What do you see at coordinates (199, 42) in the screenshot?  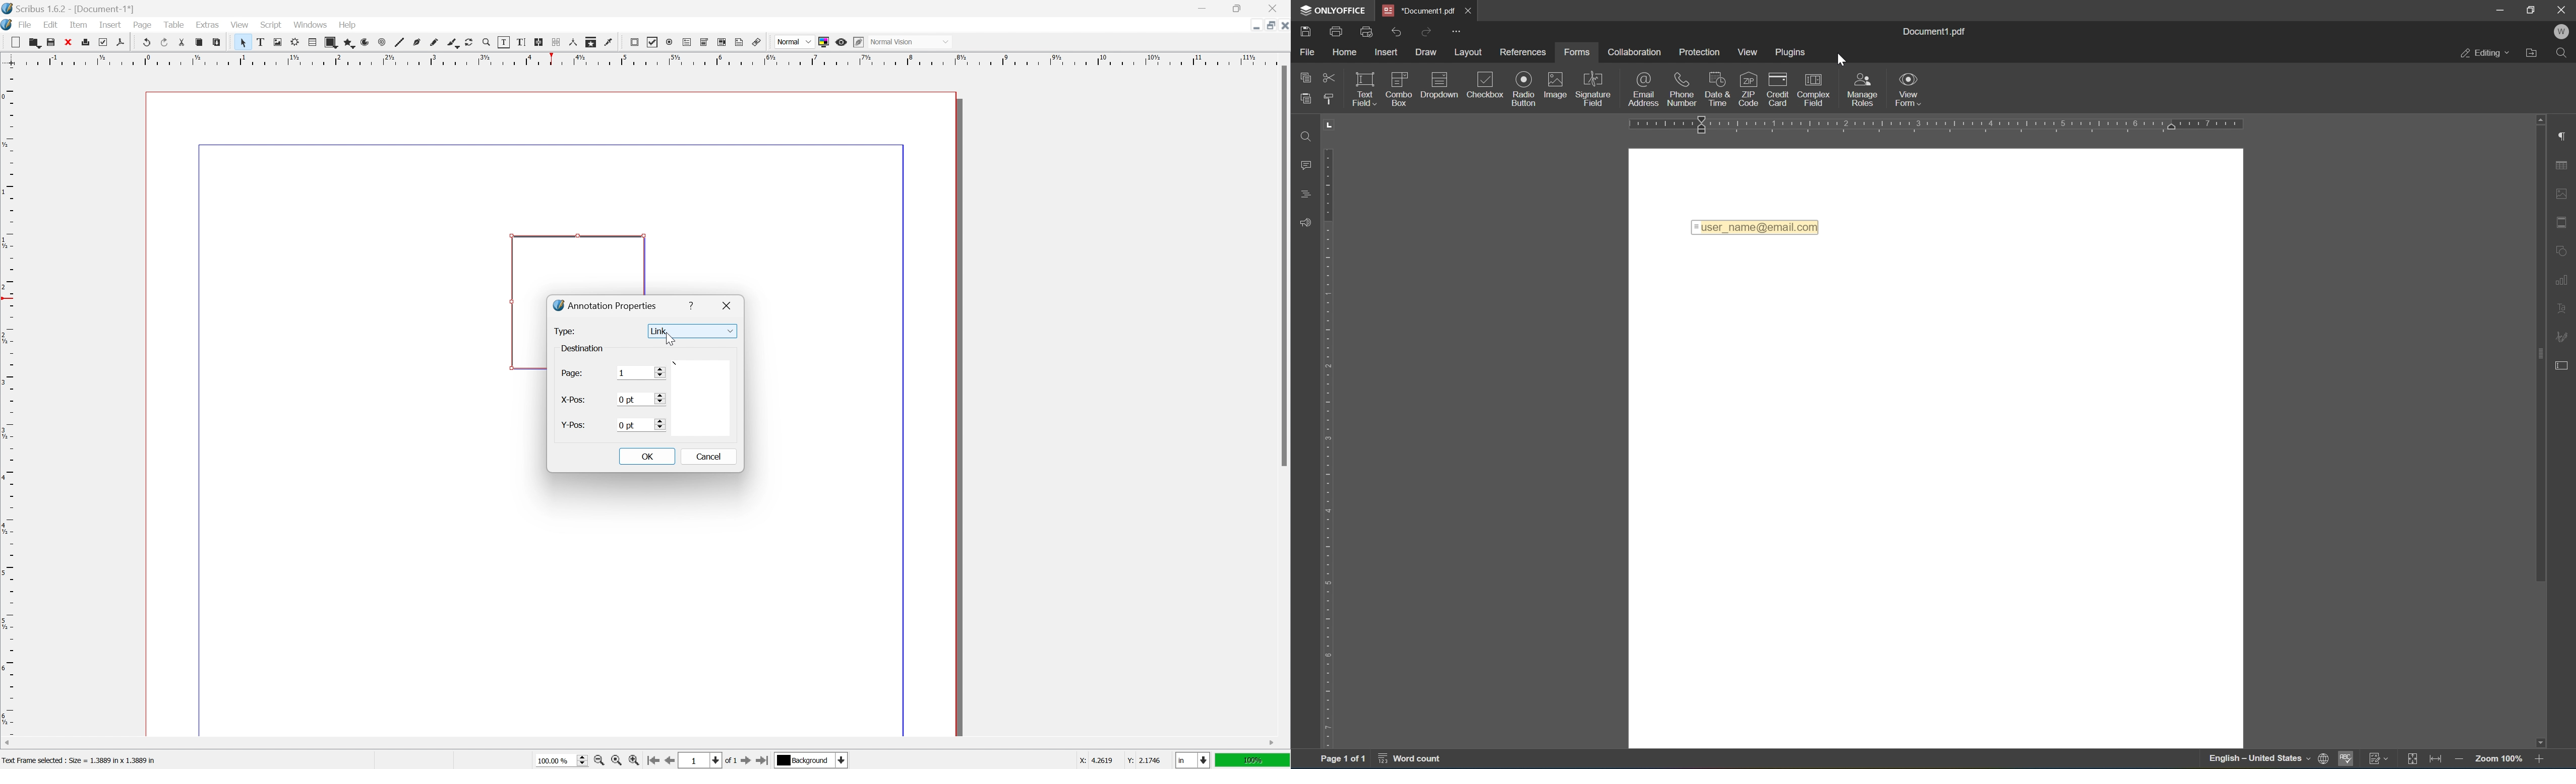 I see `copy` at bounding box center [199, 42].